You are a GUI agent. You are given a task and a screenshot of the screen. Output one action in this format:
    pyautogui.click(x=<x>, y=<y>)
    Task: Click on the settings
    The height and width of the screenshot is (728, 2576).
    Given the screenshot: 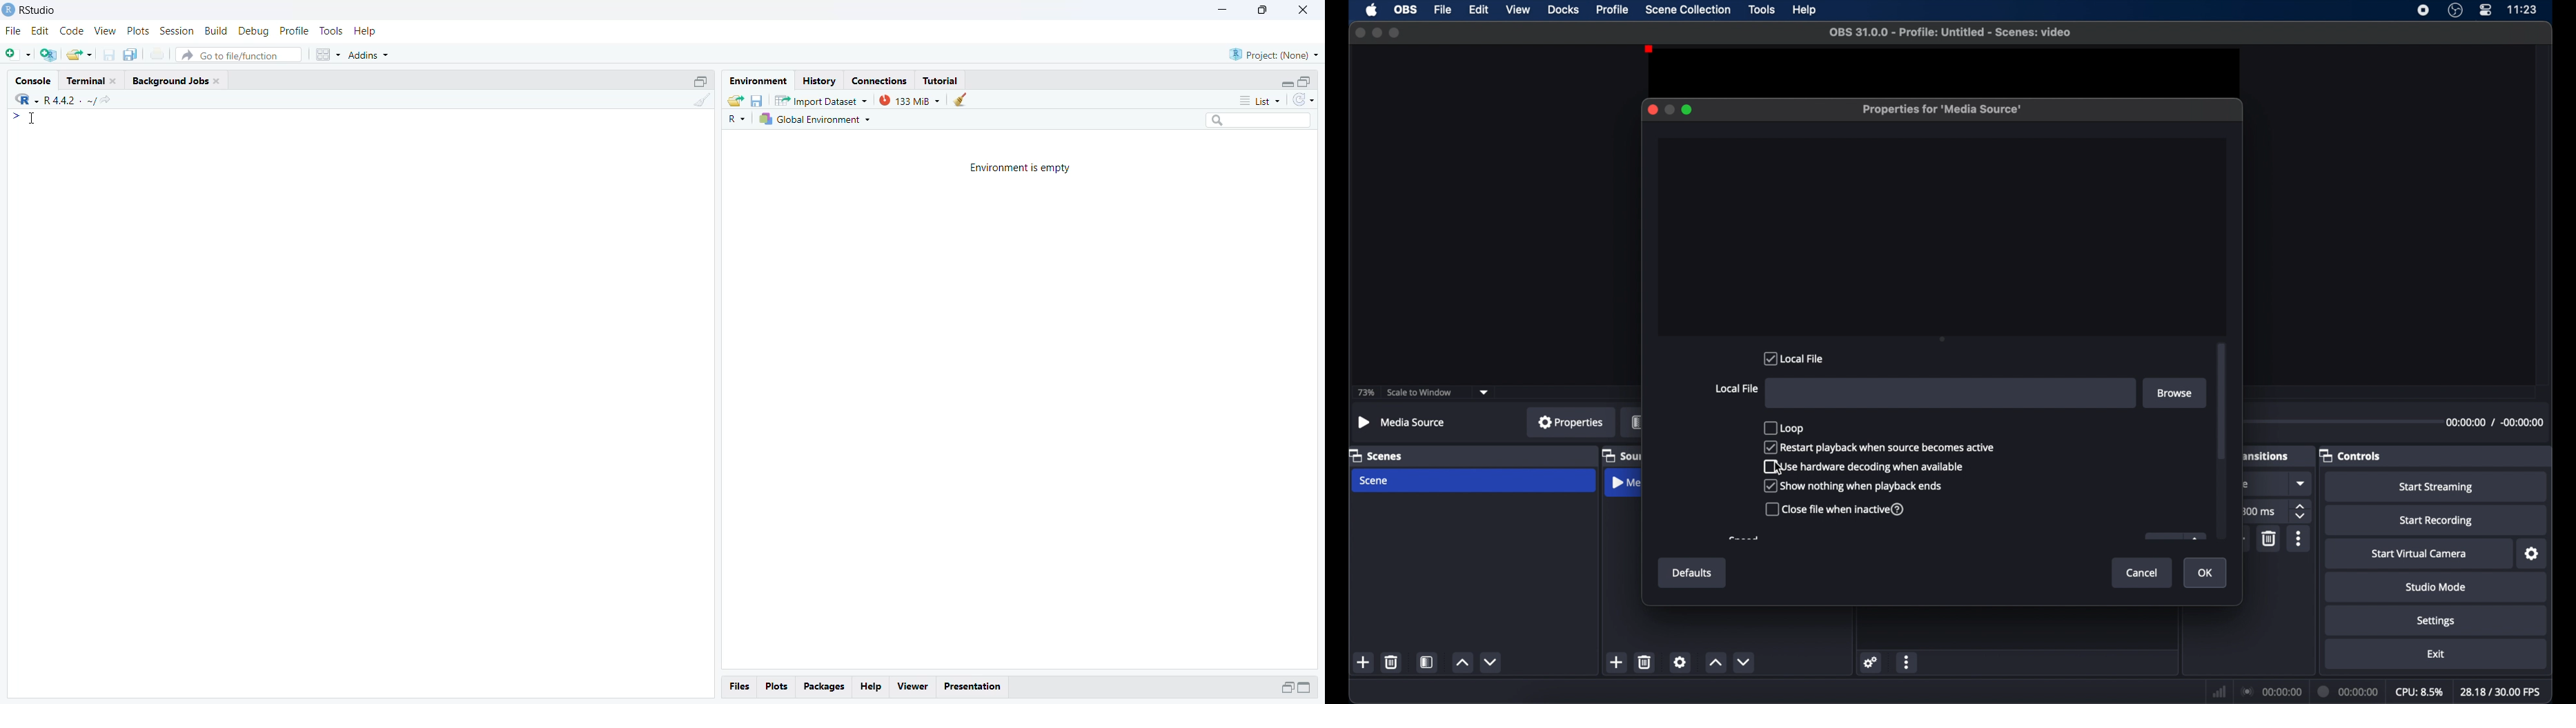 What is the action you would take?
    pyautogui.click(x=1871, y=663)
    